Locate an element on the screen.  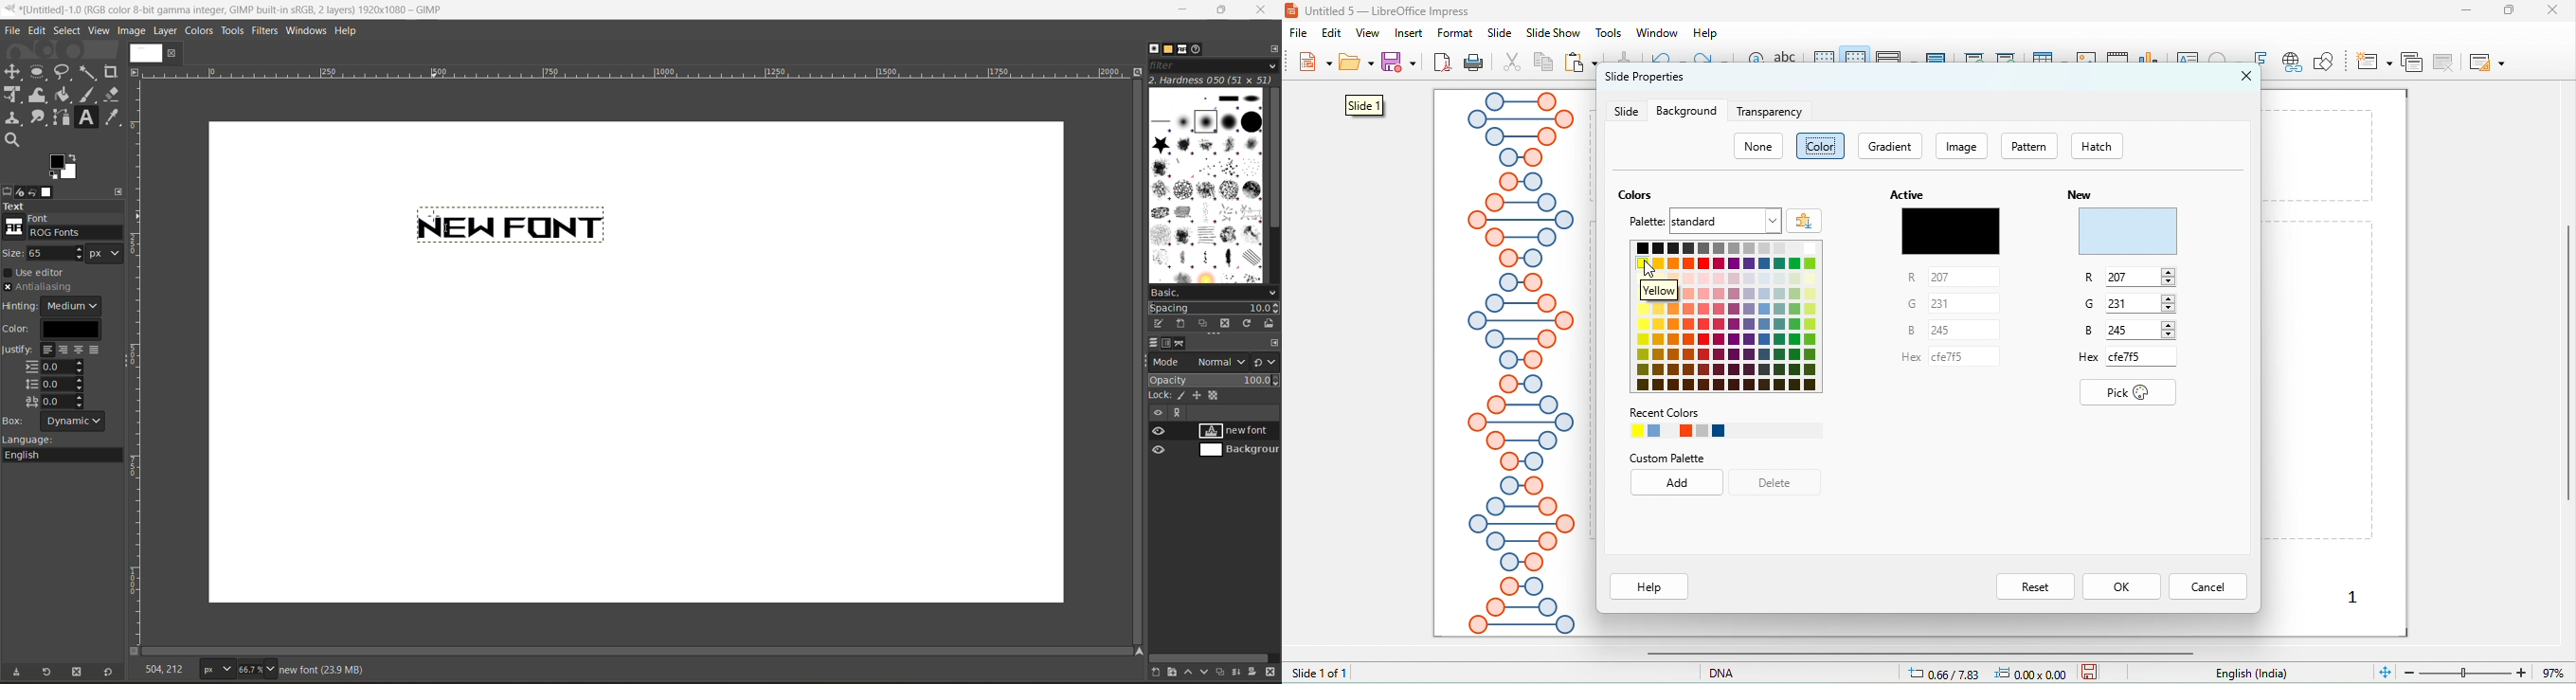
paste is located at coordinates (1582, 63).